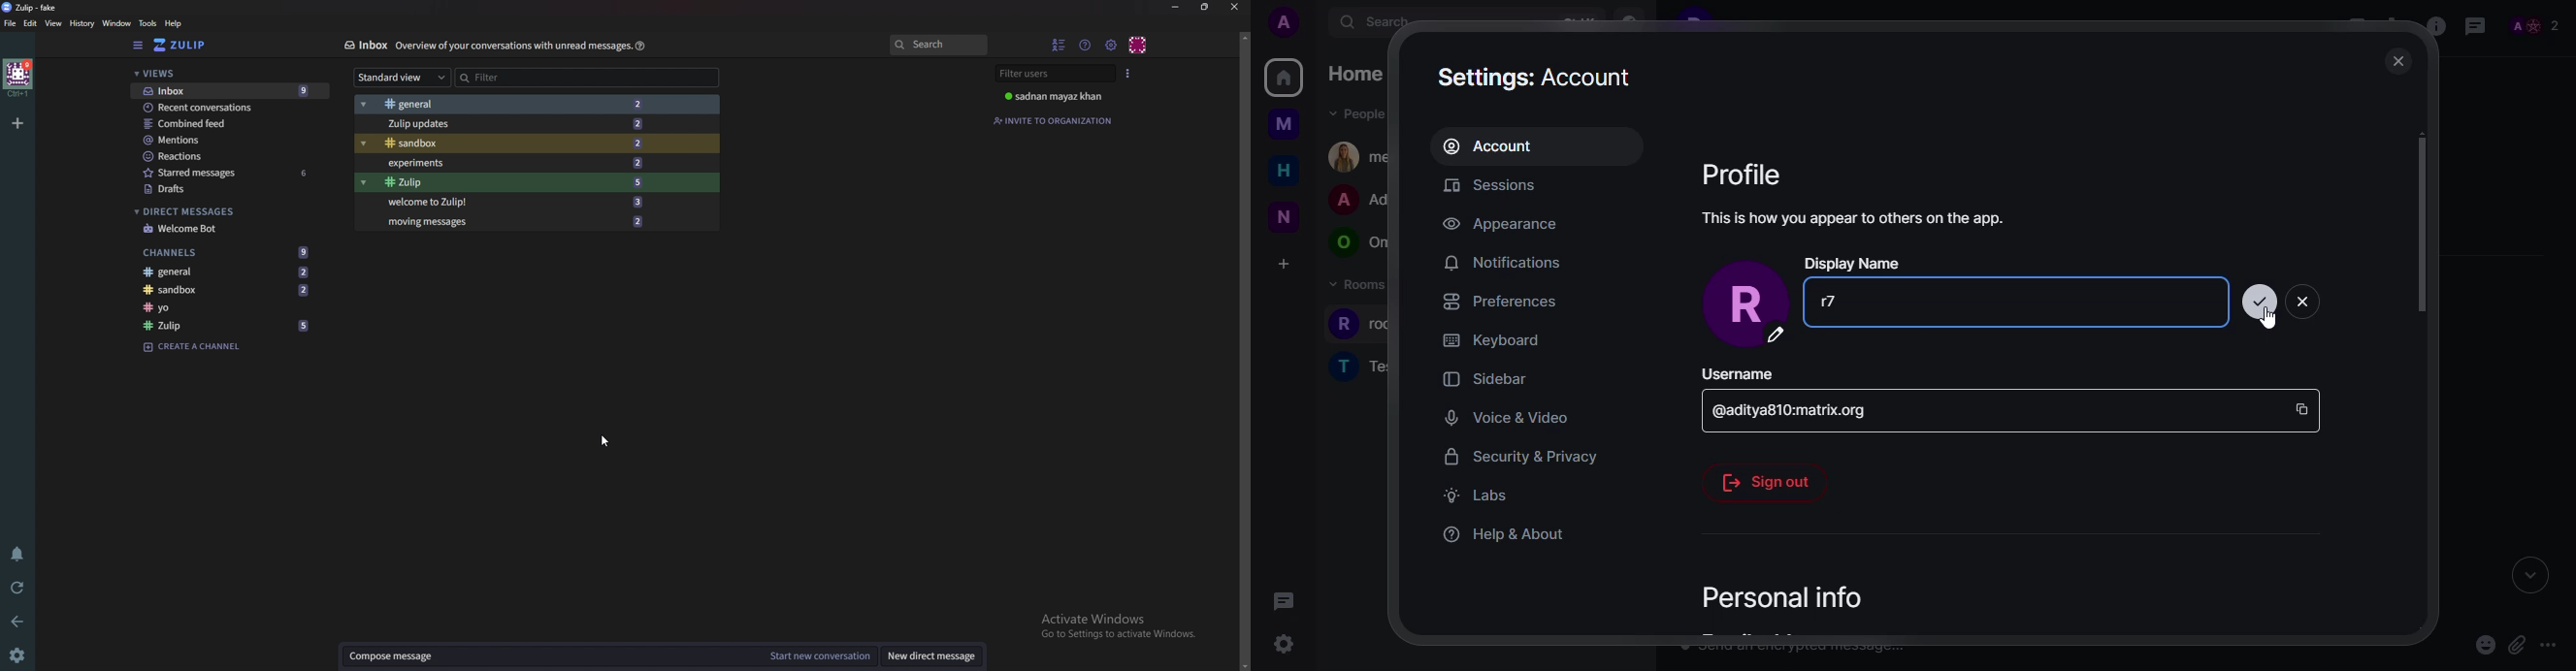  Describe the element at coordinates (1786, 595) in the screenshot. I see `personal info` at that location.